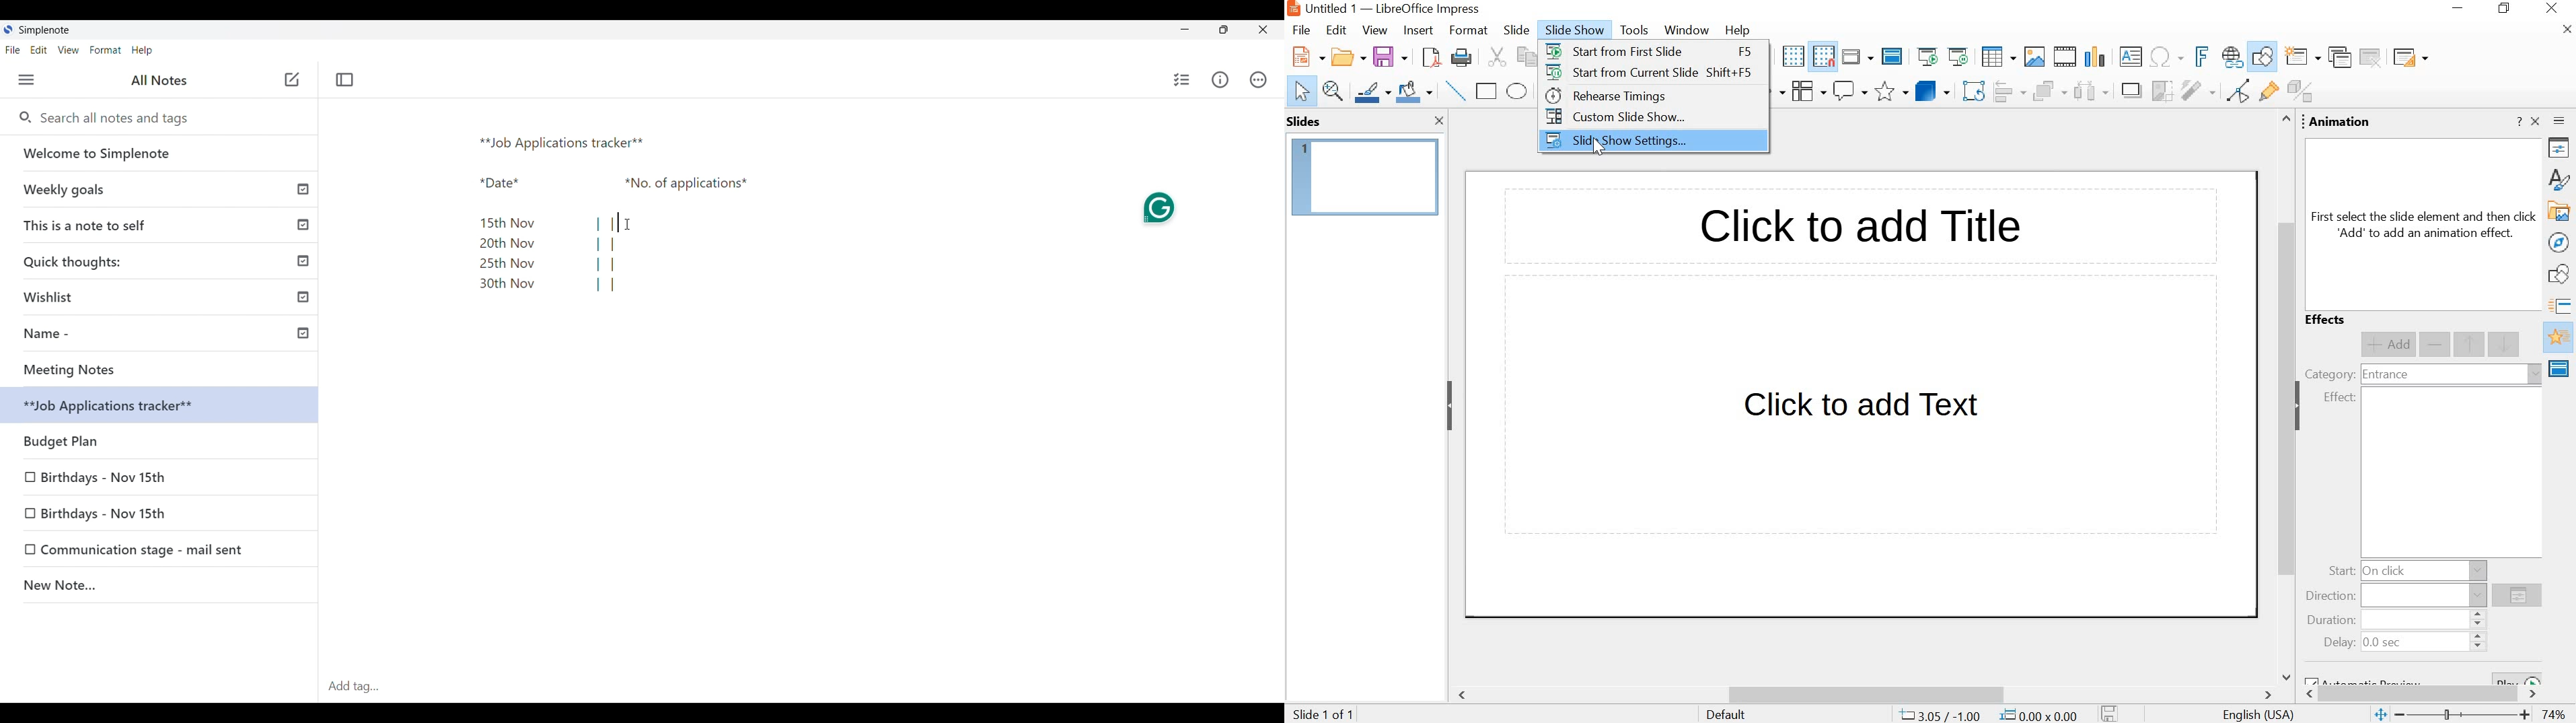  What do you see at coordinates (2384, 644) in the screenshot?
I see `0.0 sec` at bounding box center [2384, 644].